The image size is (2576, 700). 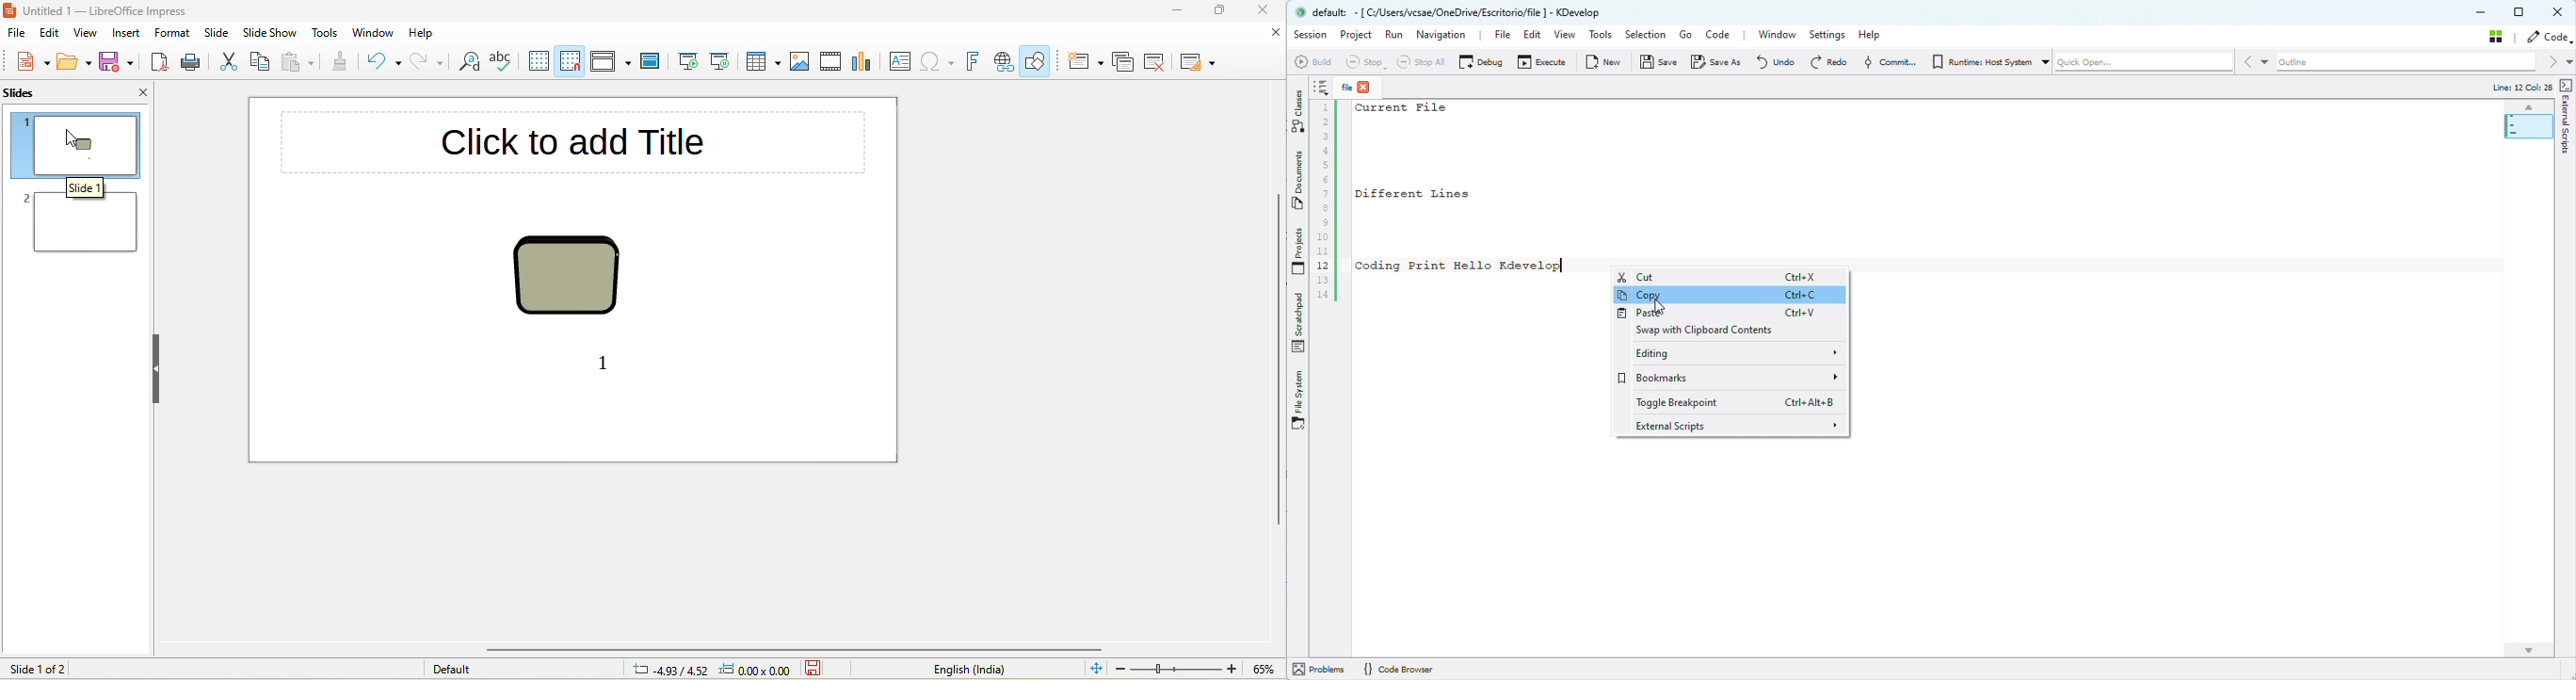 What do you see at coordinates (1199, 61) in the screenshot?
I see `slide layout` at bounding box center [1199, 61].